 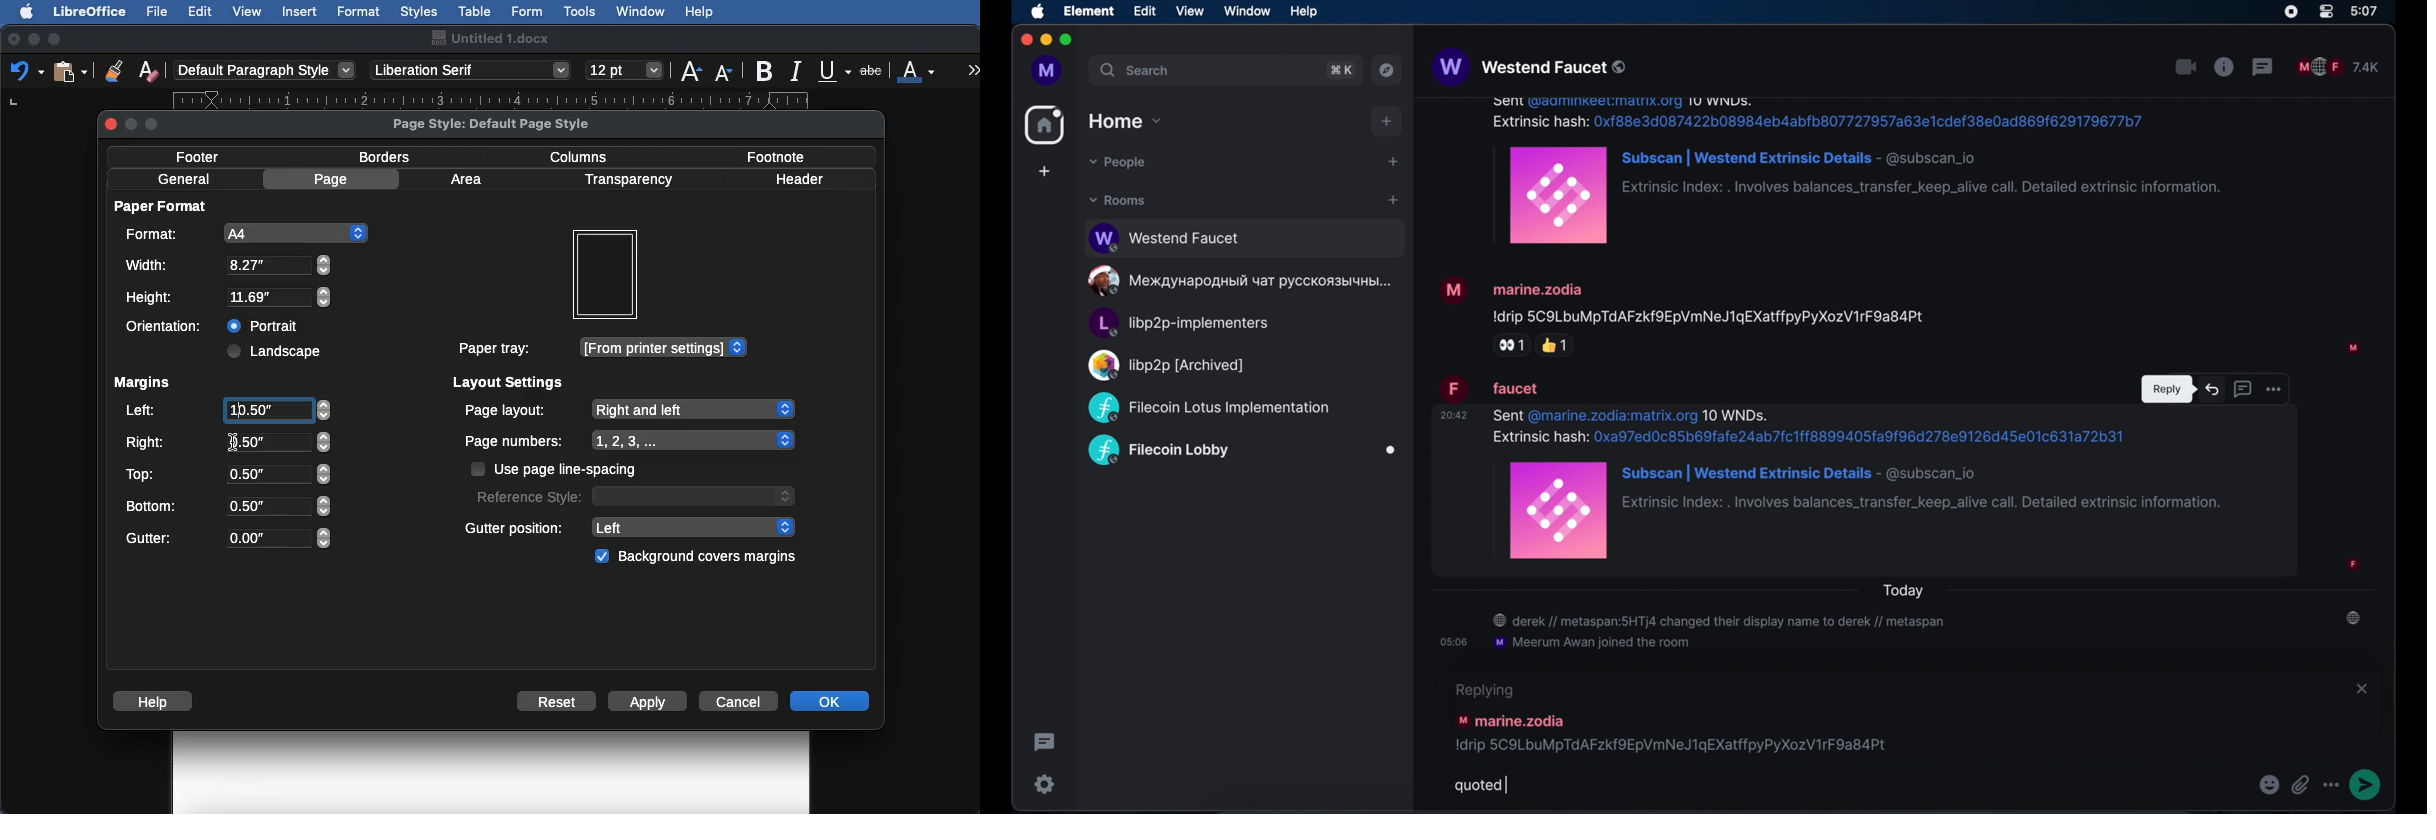 I want to click on create  space, so click(x=1046, y=172).